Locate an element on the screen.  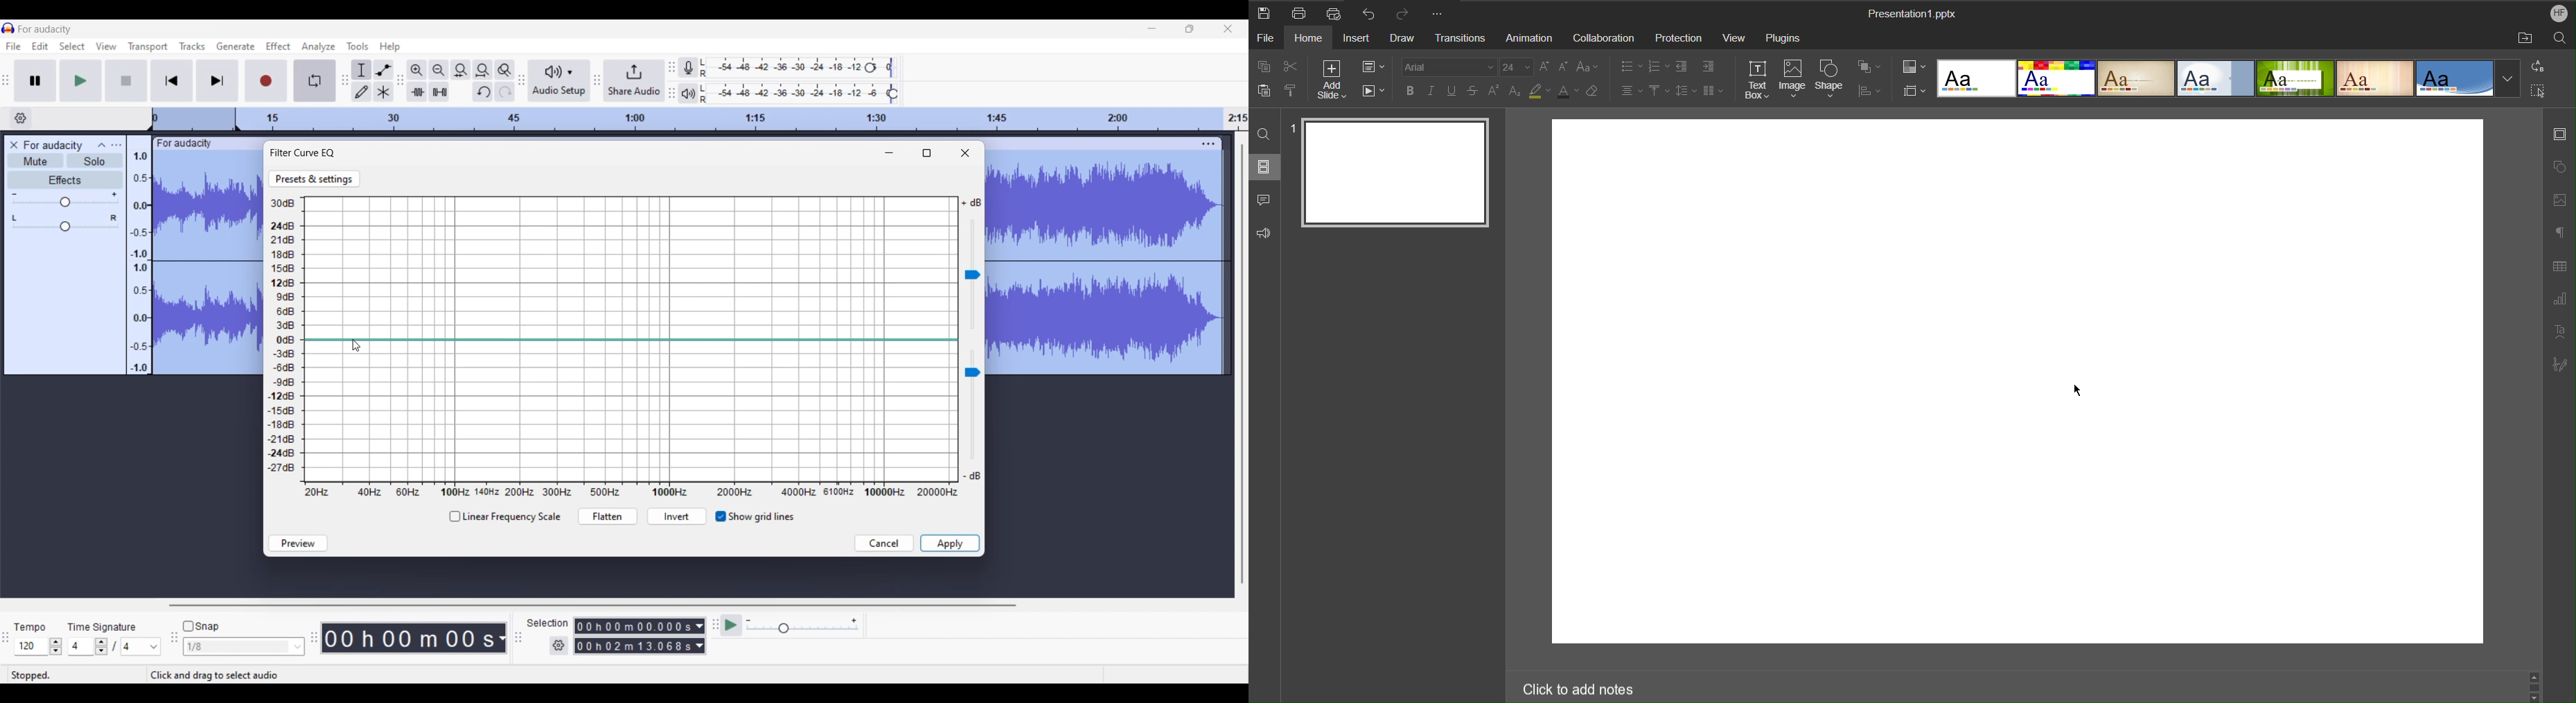
Tools menu is located at coordinates (357, 46).